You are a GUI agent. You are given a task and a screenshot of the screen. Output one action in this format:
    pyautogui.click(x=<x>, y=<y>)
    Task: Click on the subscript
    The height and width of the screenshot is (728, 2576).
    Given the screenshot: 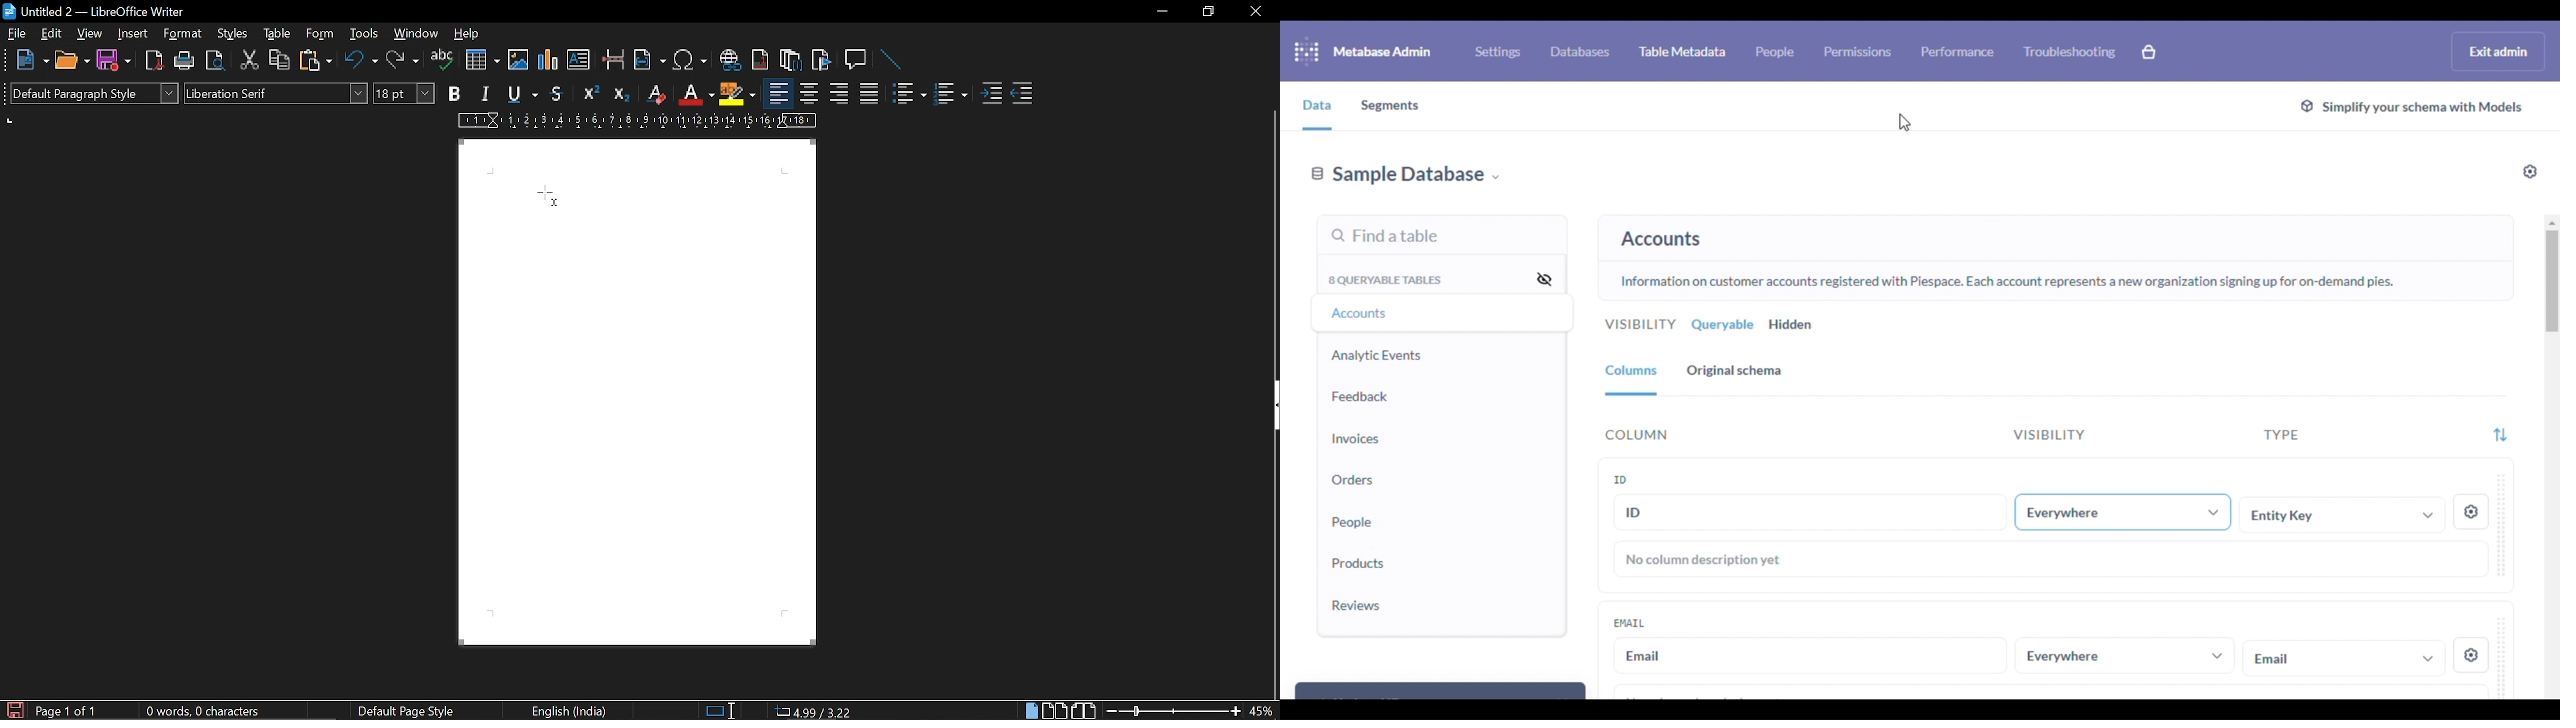 What is the action you would take?
    pyautogui.click(x=622, y=94)
    